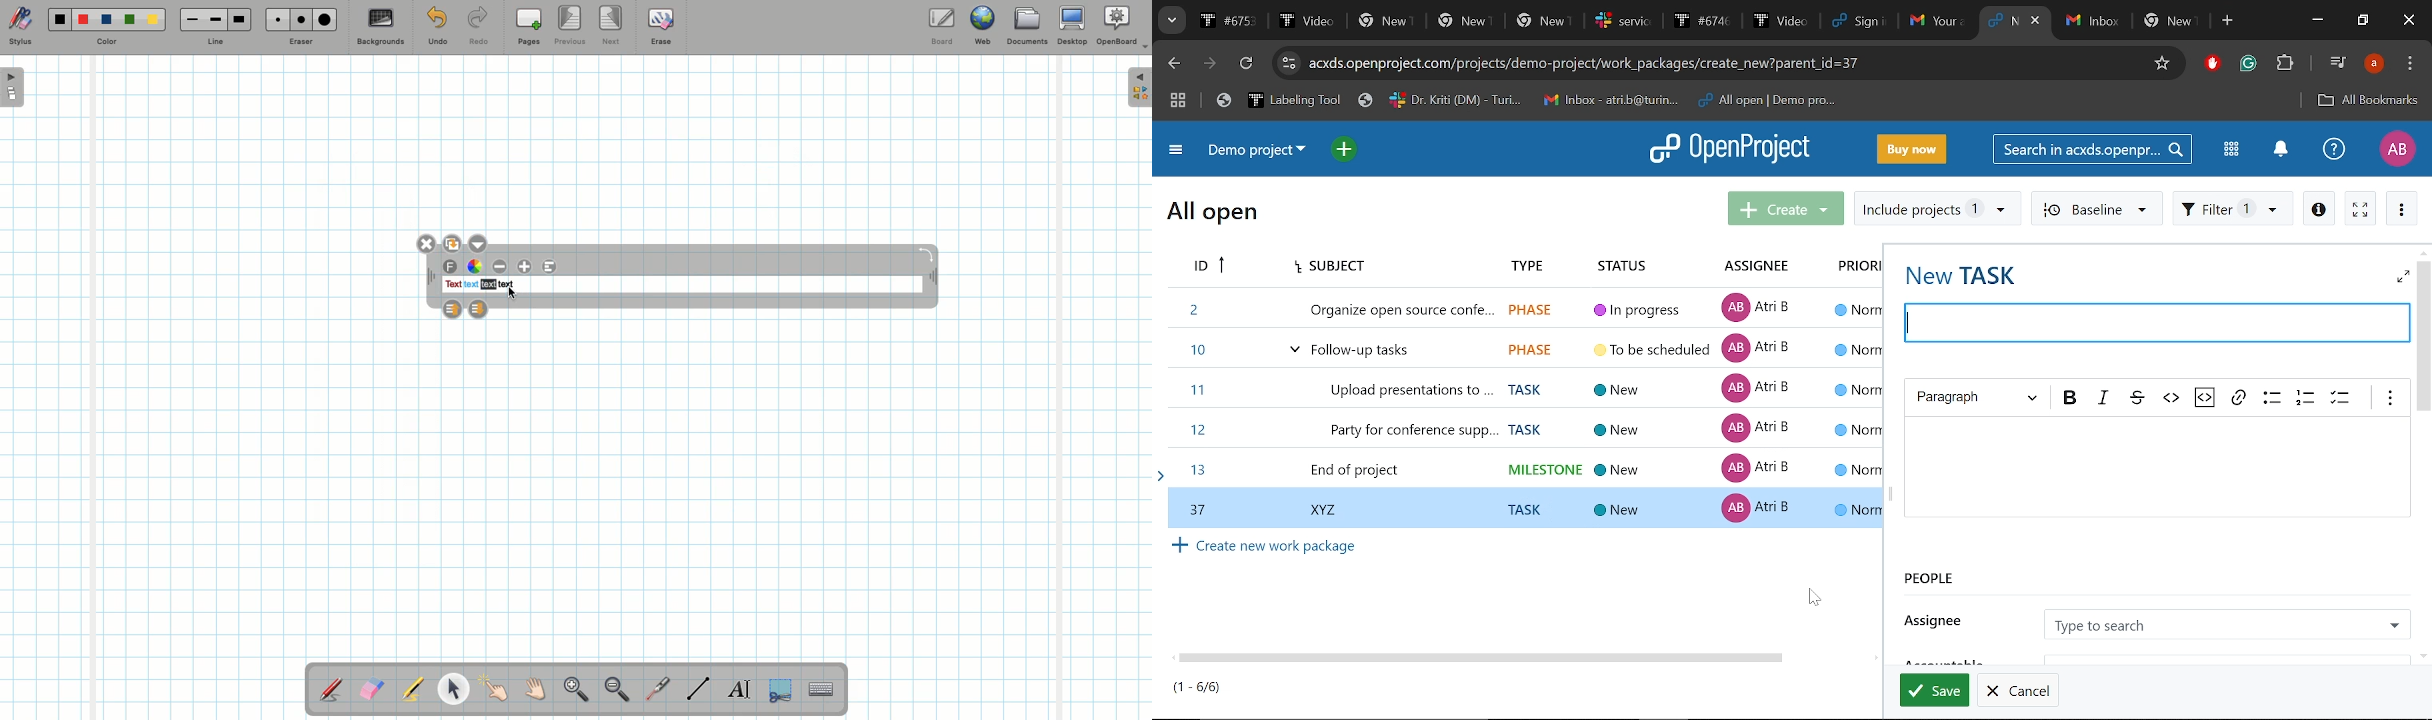  I want to click on Yellow, so click(153, 19).